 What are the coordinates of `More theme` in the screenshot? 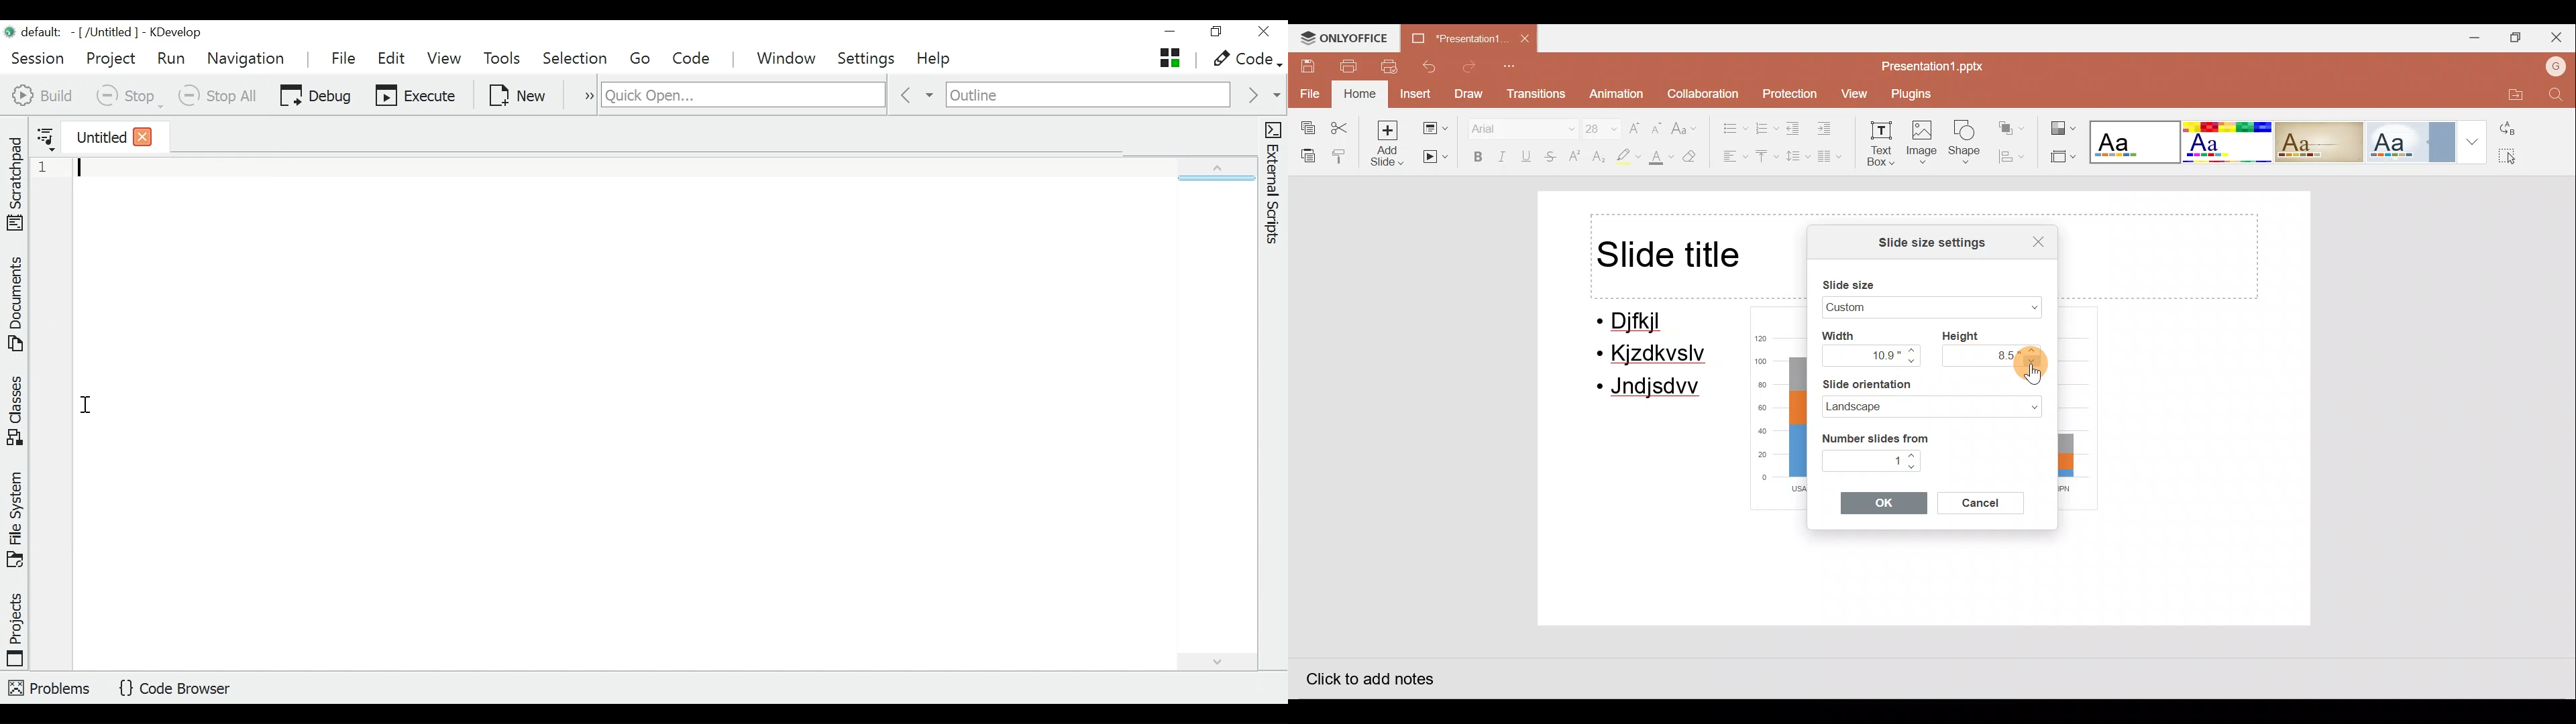 It's located at (2473, 141).